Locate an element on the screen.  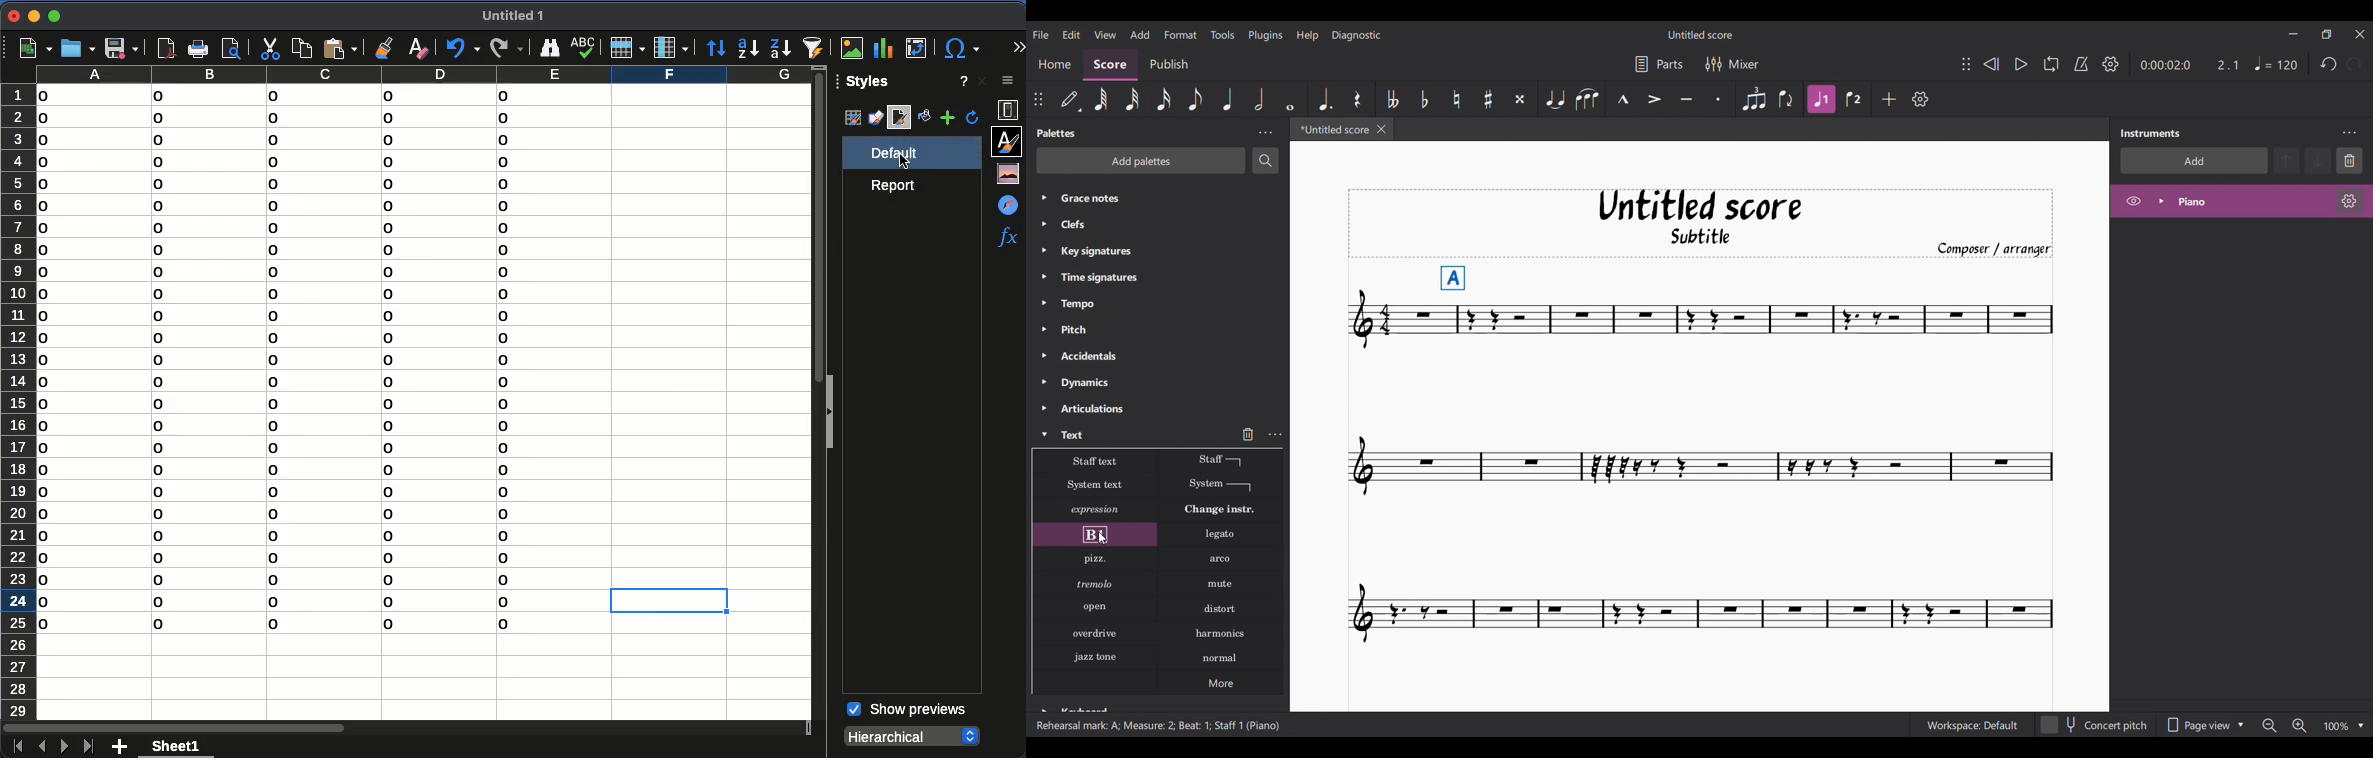
close is located at coordinates (982, 81).